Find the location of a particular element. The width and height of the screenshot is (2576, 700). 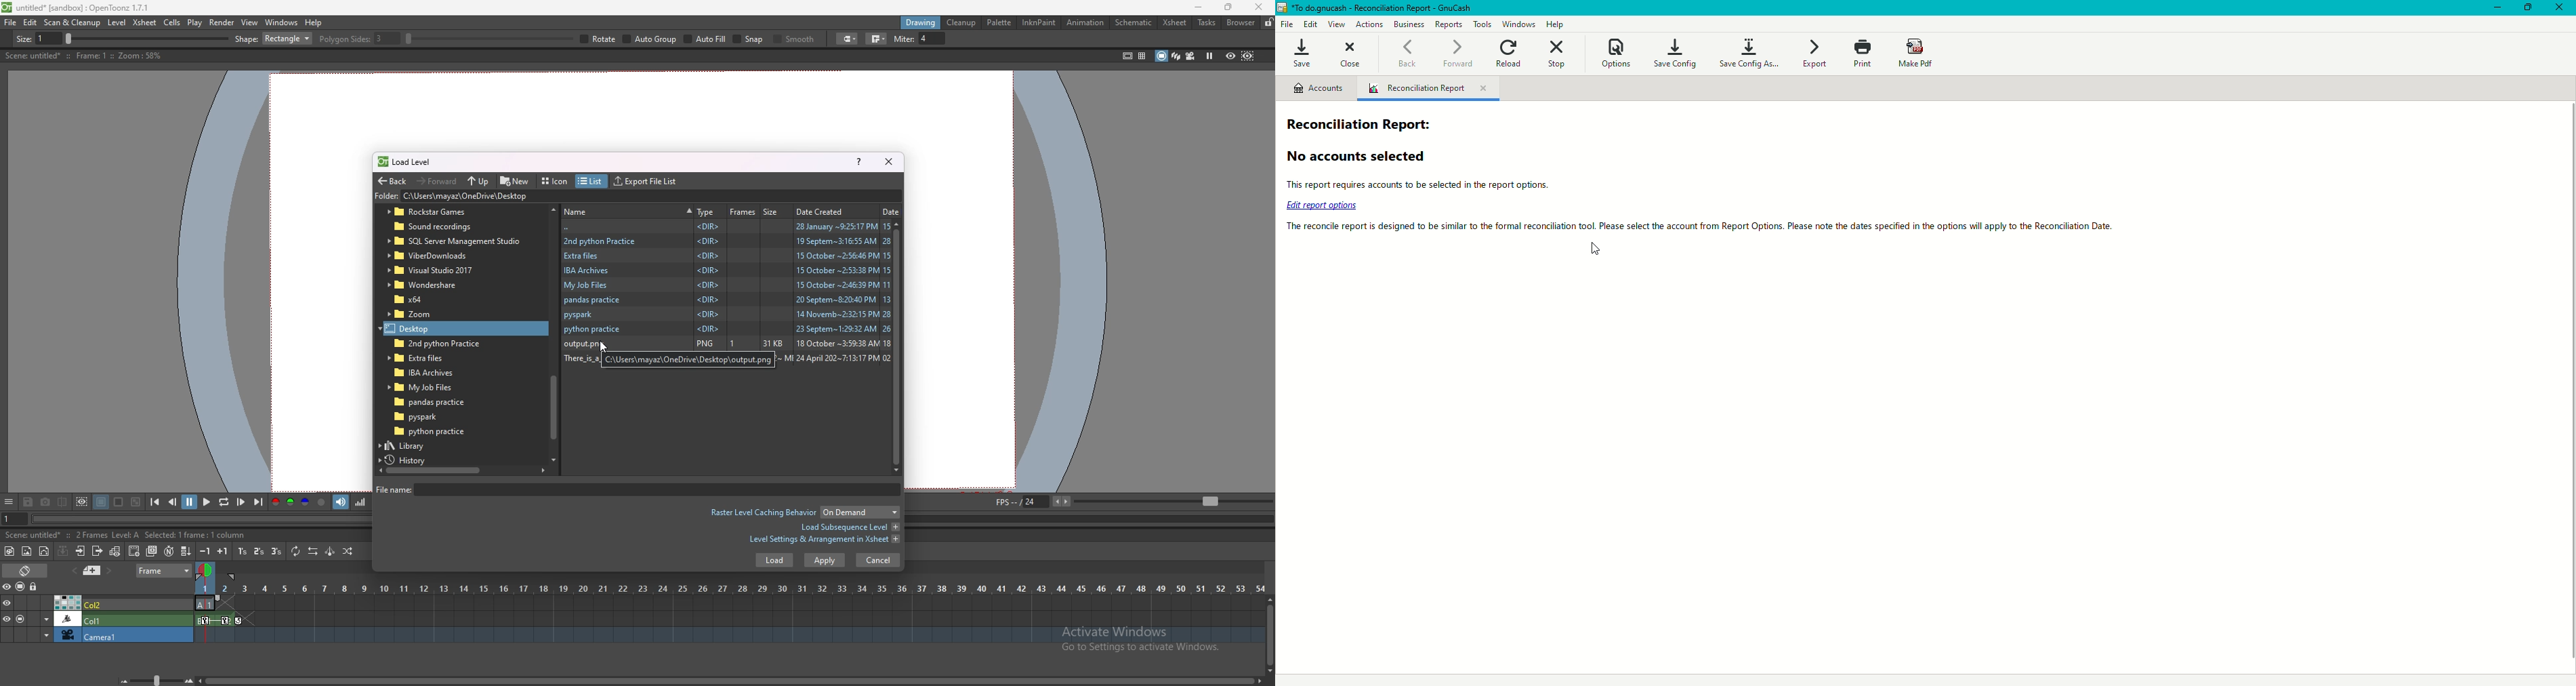

scan and cleanup is located at coordinates (72, 23).